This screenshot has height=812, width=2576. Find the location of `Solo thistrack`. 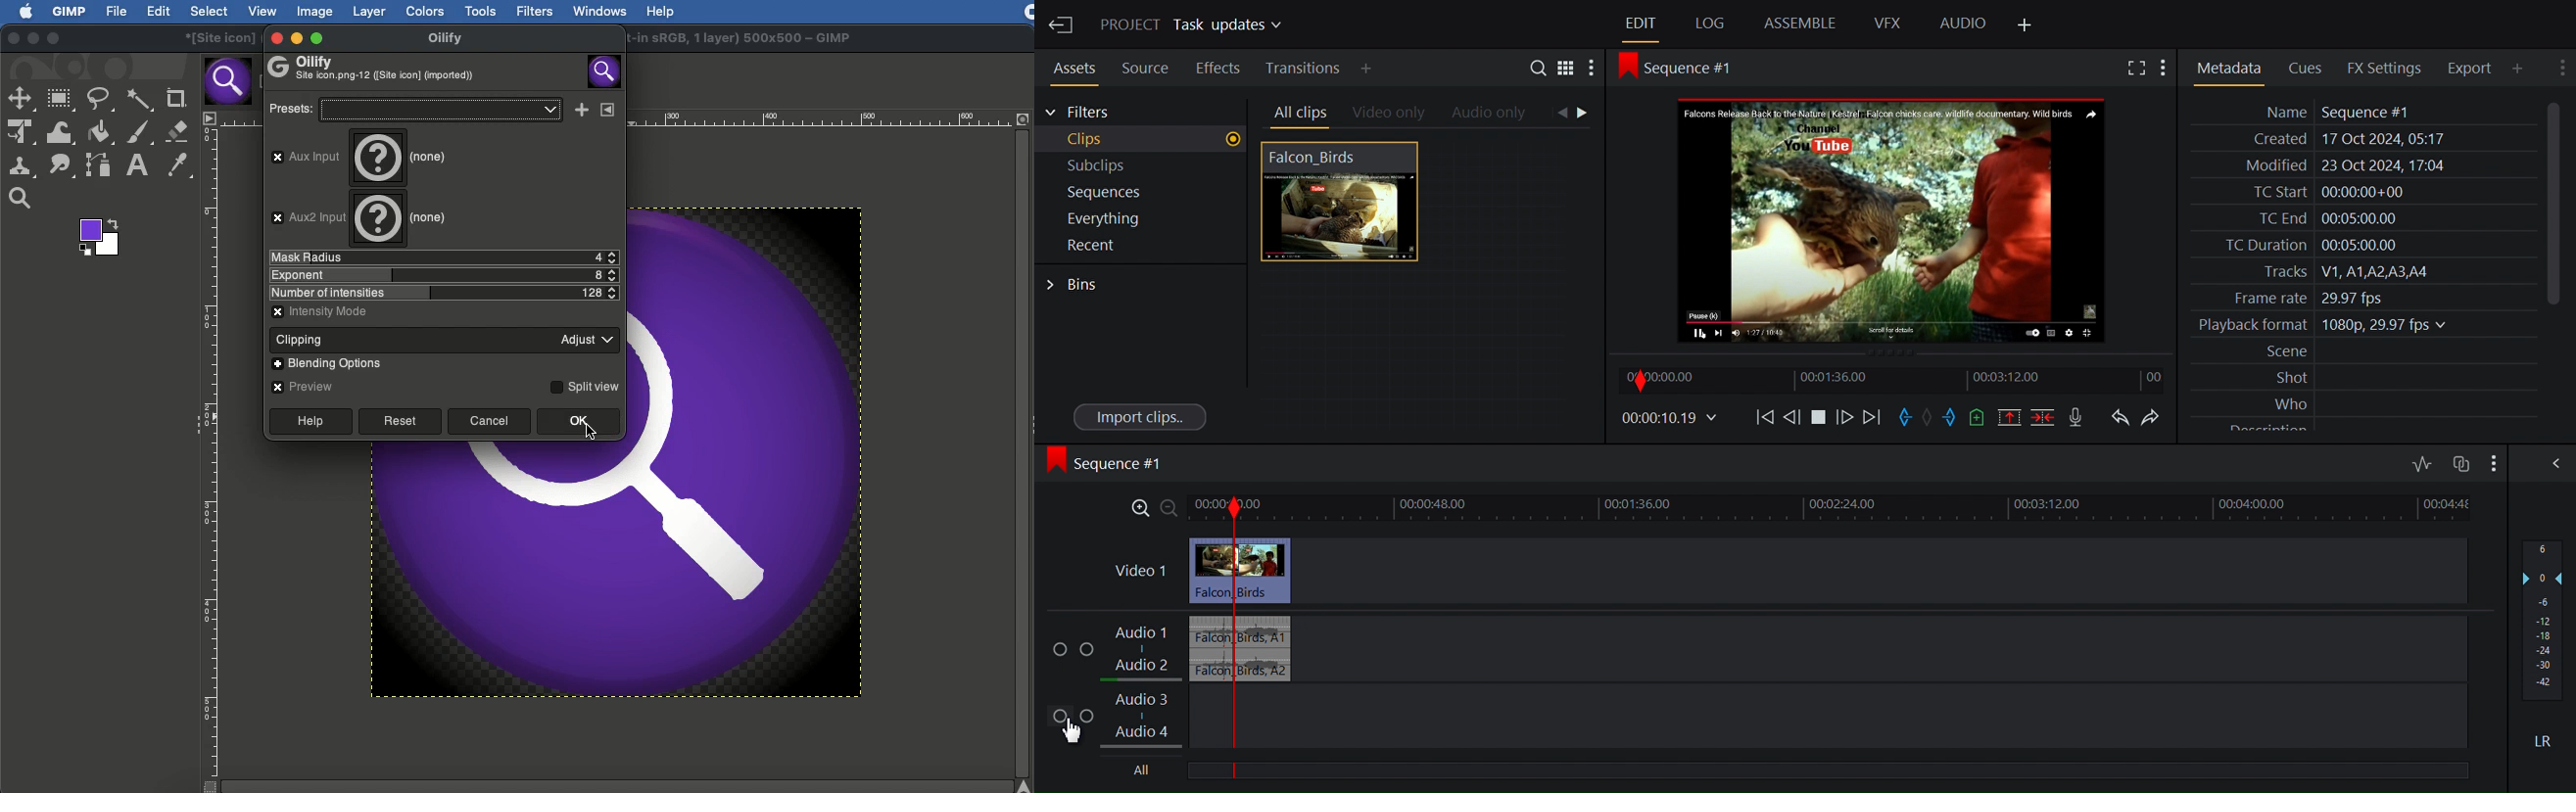

Solo thistrack is located at coordinates (1090, 651).